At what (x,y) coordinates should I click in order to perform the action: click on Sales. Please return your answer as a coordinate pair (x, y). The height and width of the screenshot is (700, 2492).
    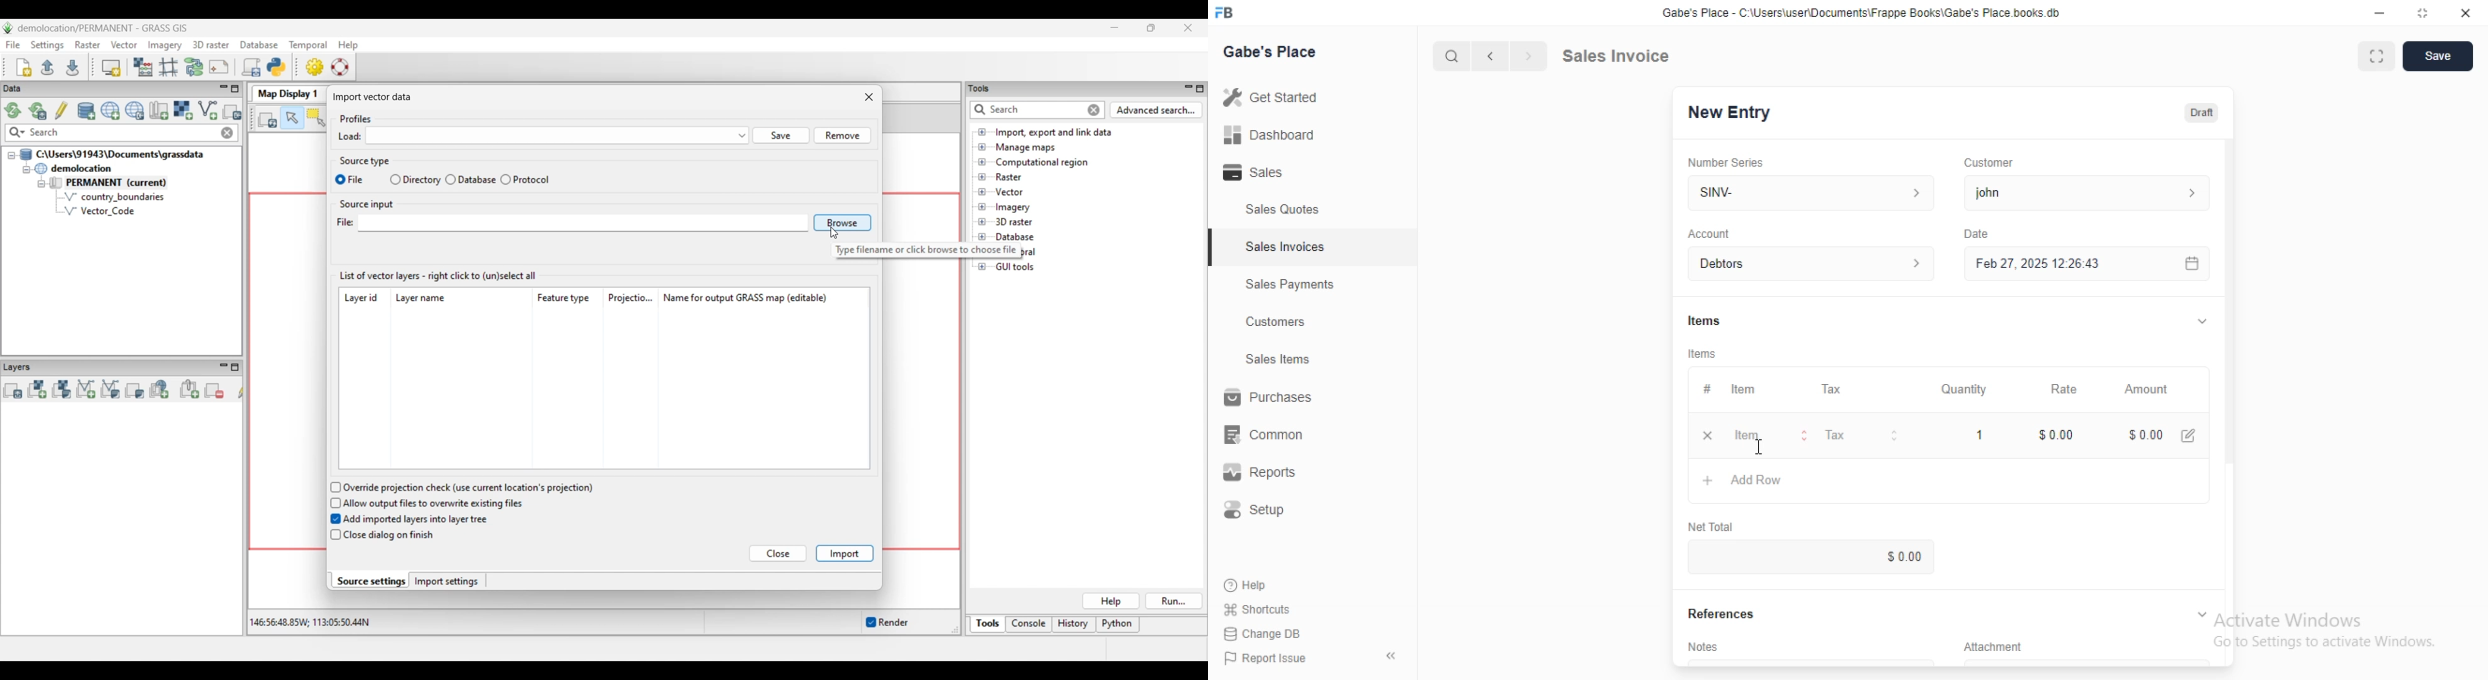
    Looking at the image, I should click on (1256, 171).